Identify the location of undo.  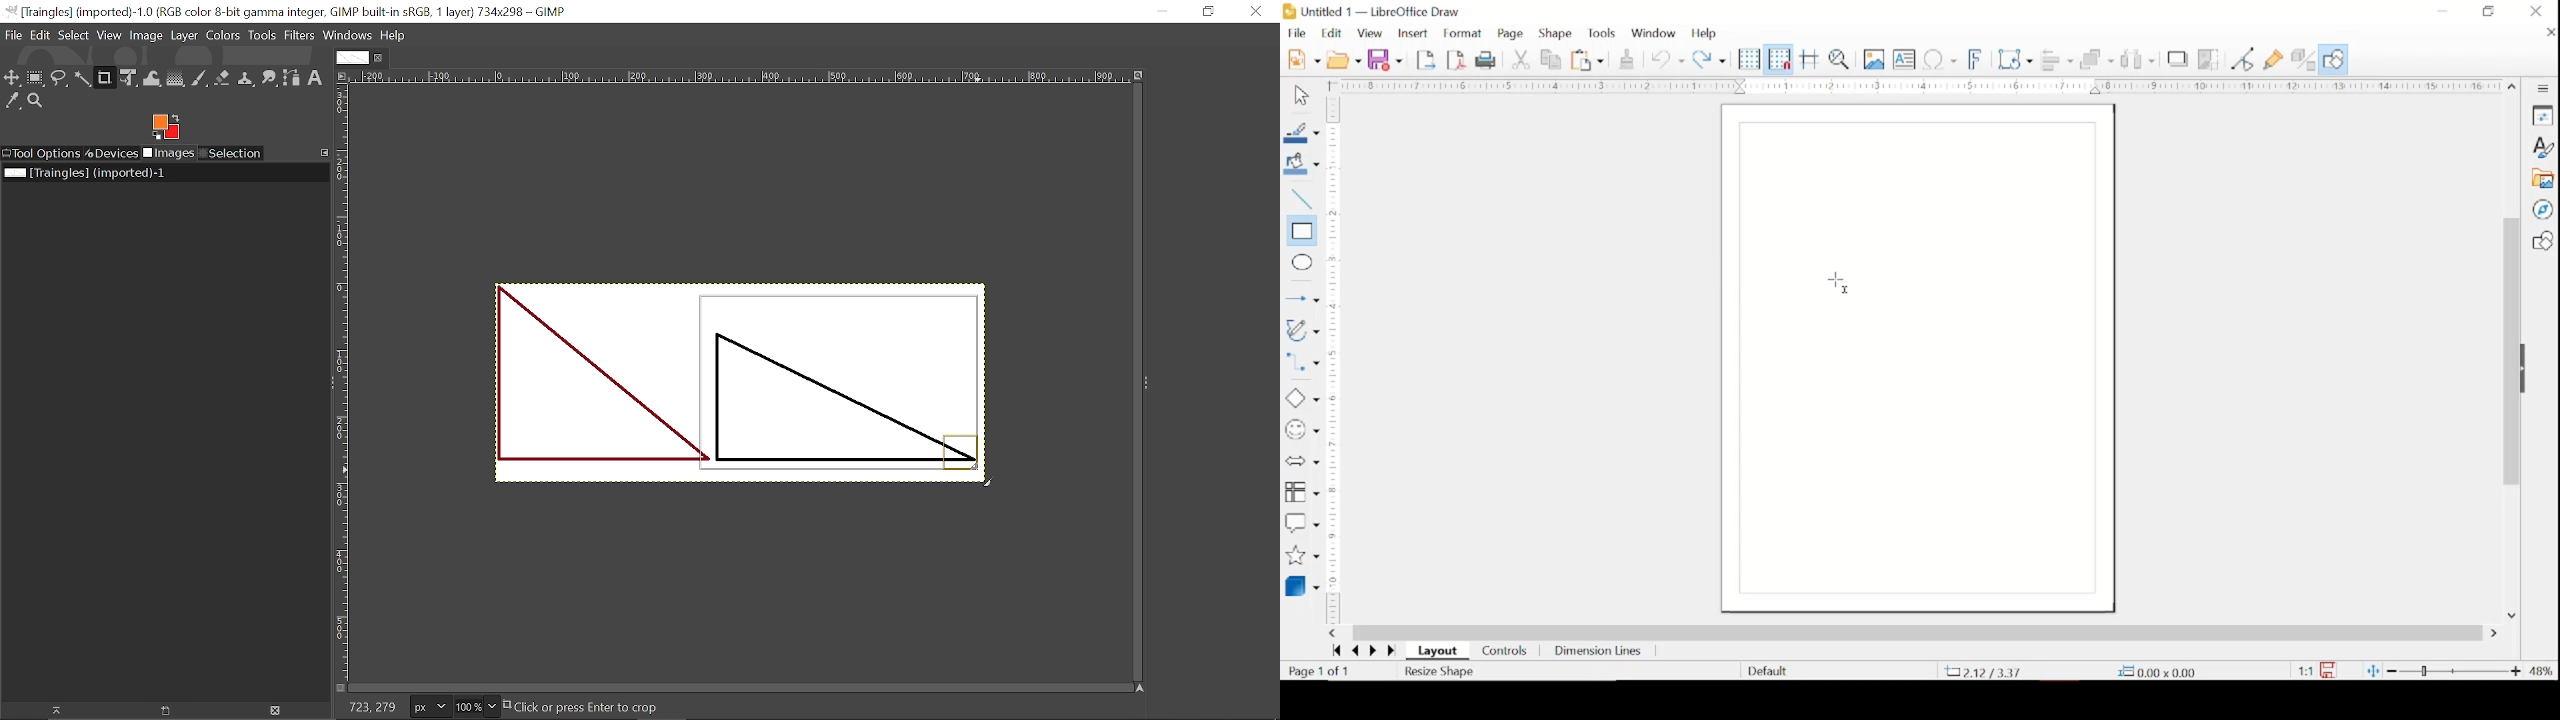
(1668, 60).